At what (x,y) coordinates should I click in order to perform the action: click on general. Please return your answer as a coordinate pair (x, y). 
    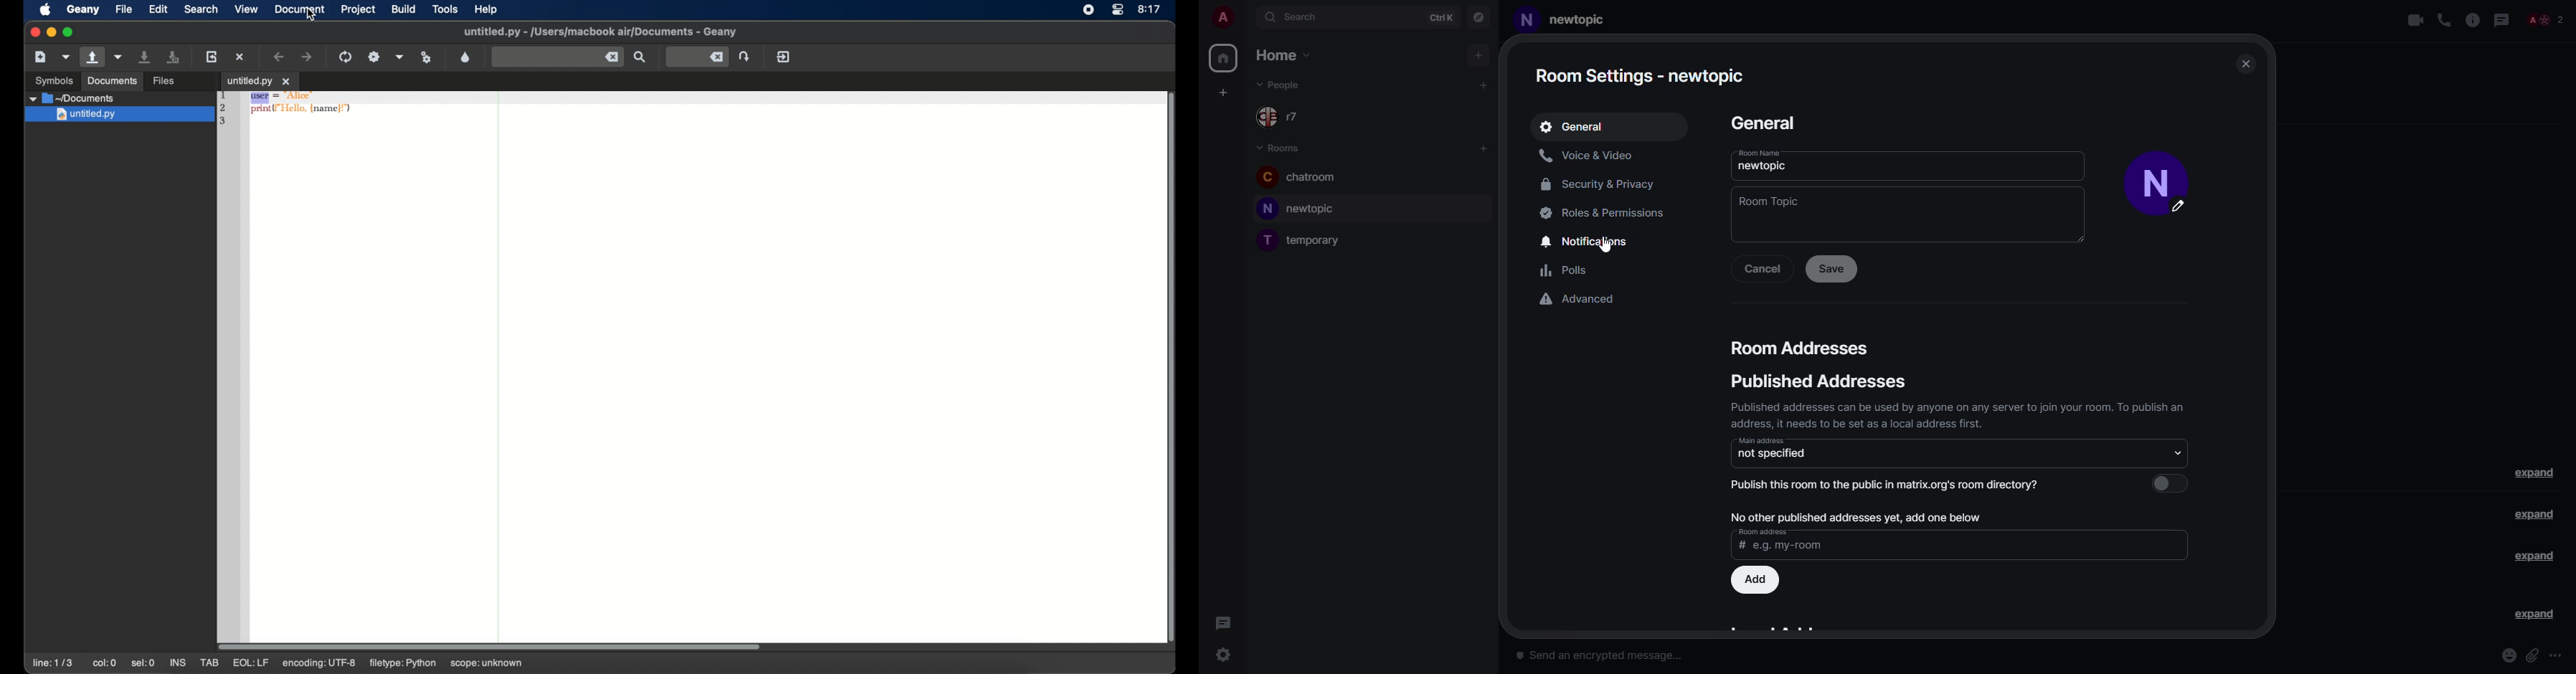
    Looking at the image, I should click on (1575, 127).